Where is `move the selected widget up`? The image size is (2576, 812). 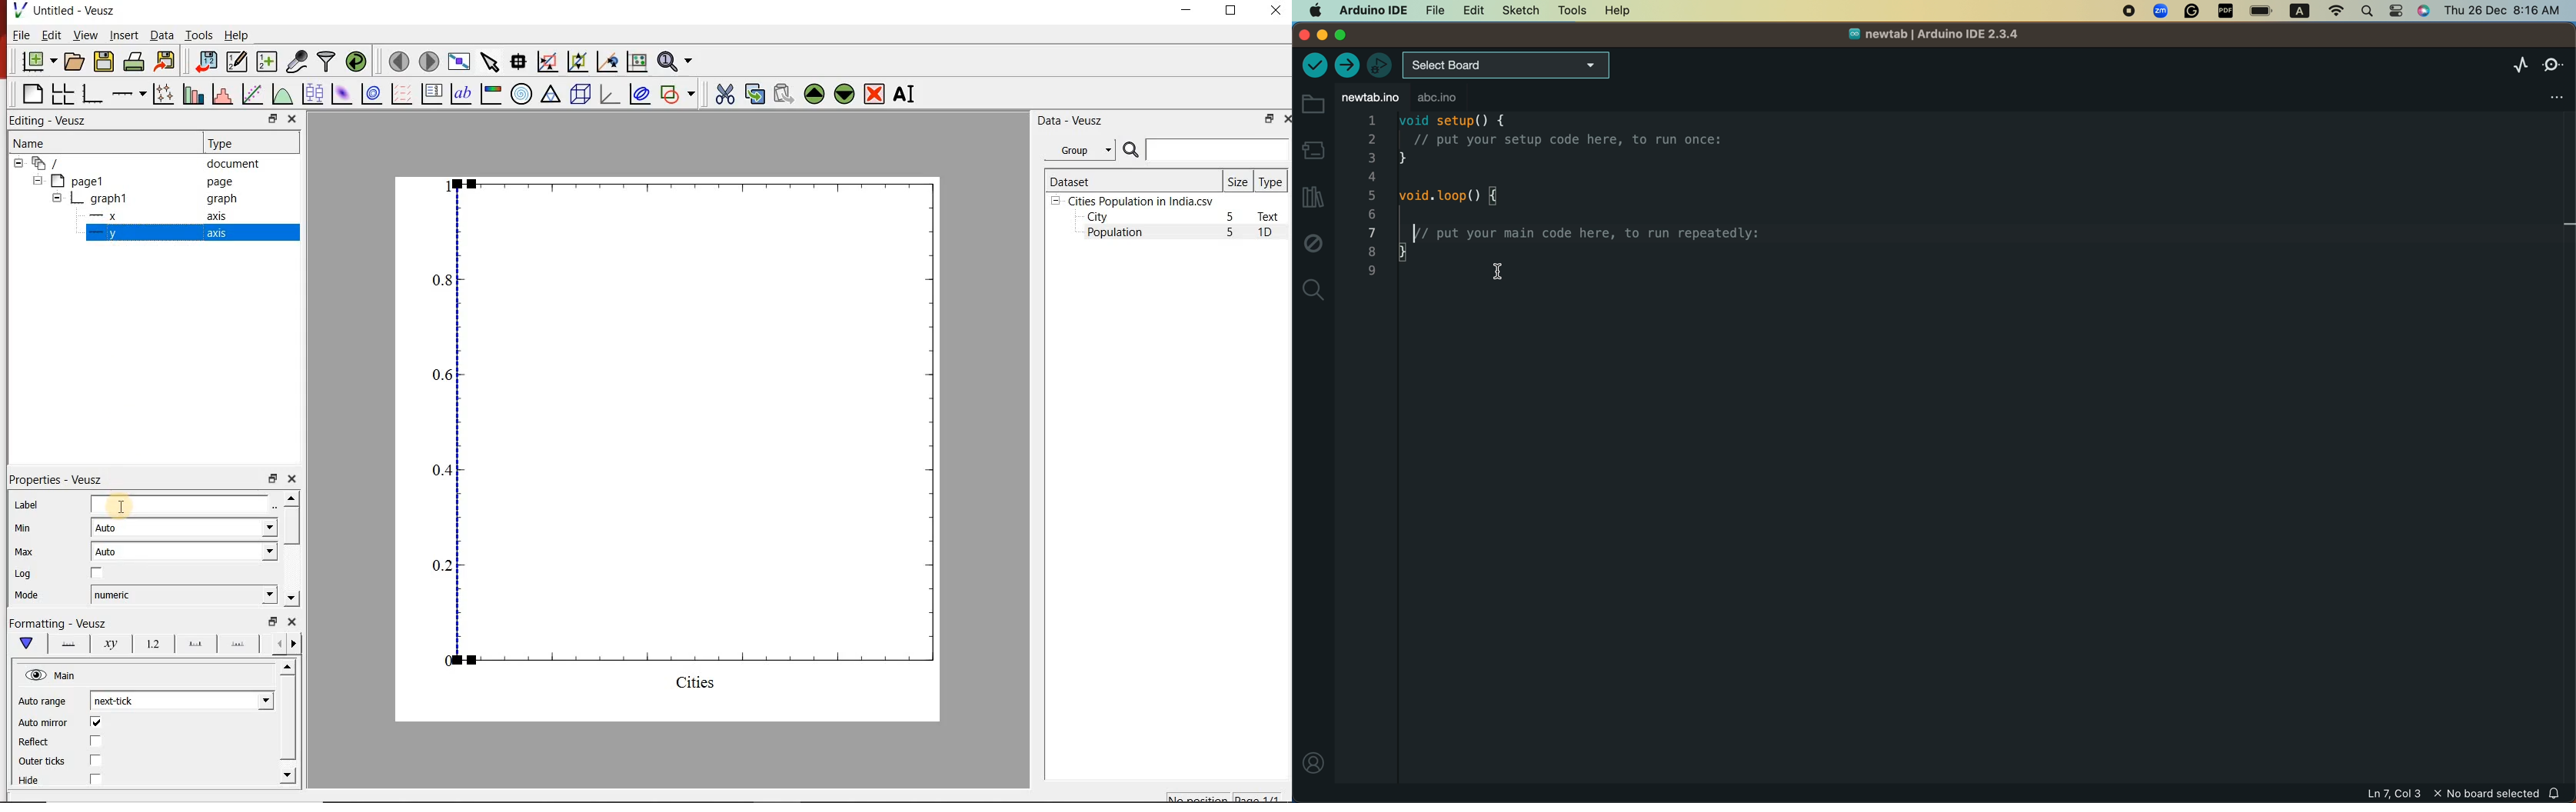
move the selected widget up is located at coordinates (814, 93).